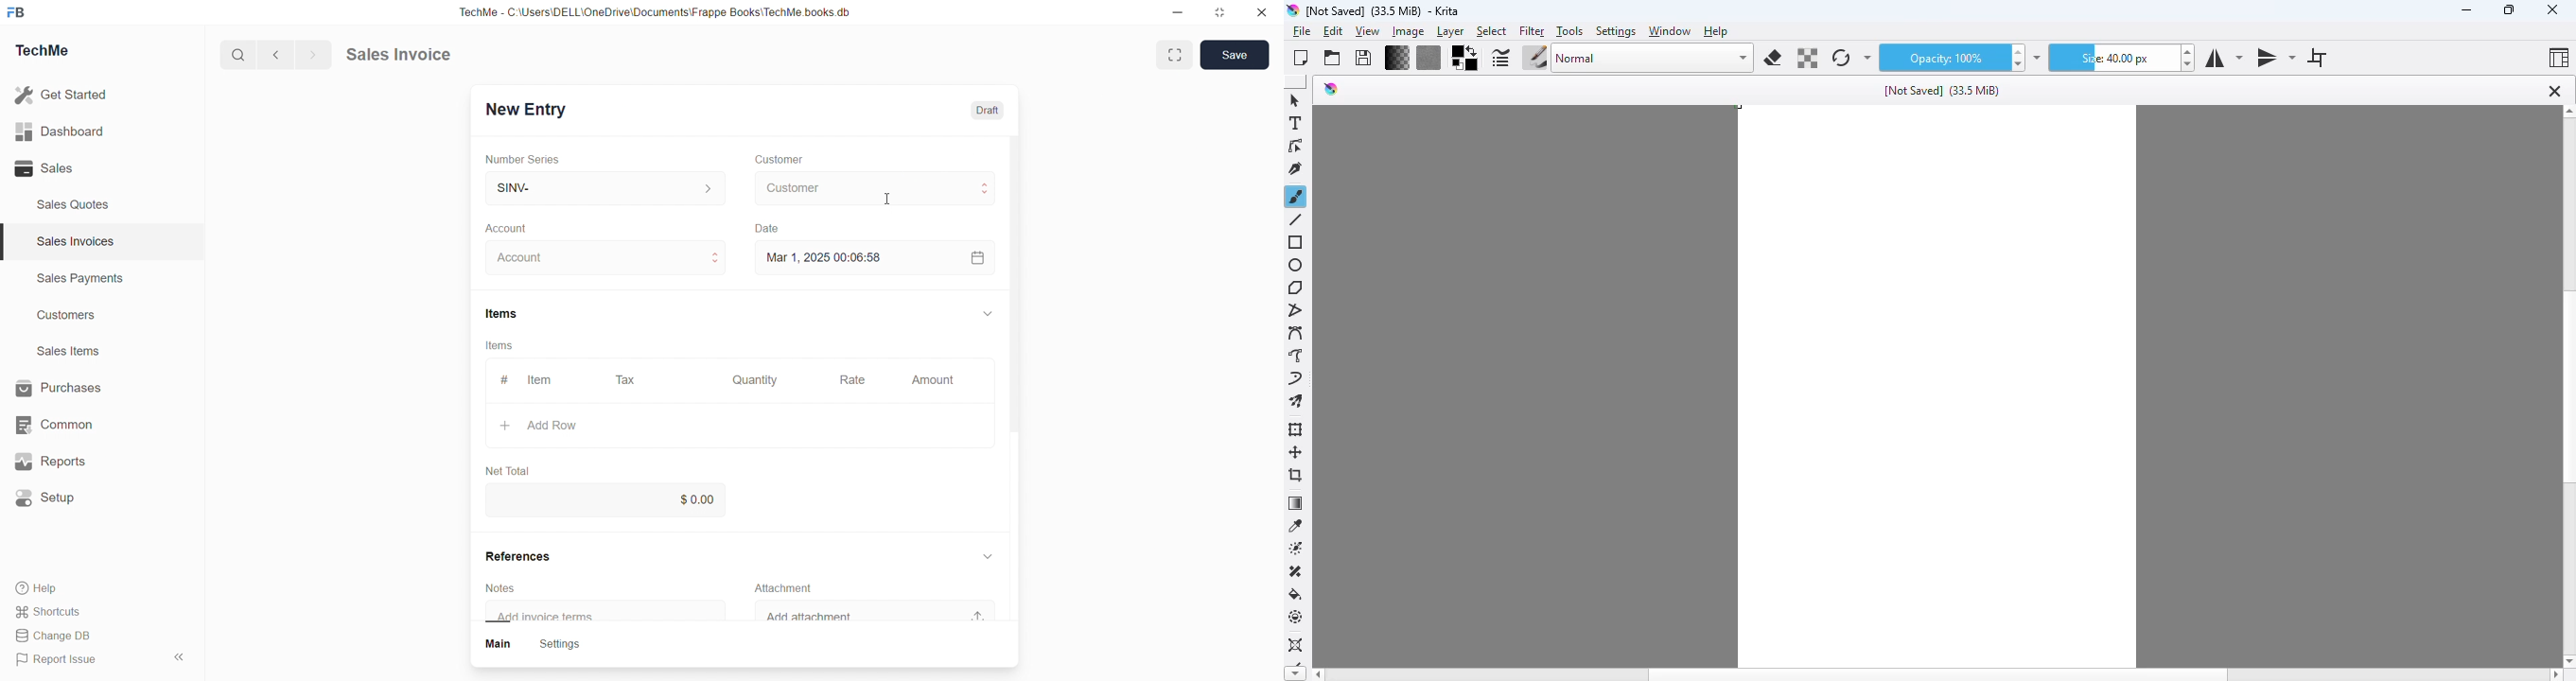 The width and height of the screenshot is (2576, 700). What do you see at coordinates (1239, 54) in the screenshot?
I see `Save` at bounding box center [1239, 54].